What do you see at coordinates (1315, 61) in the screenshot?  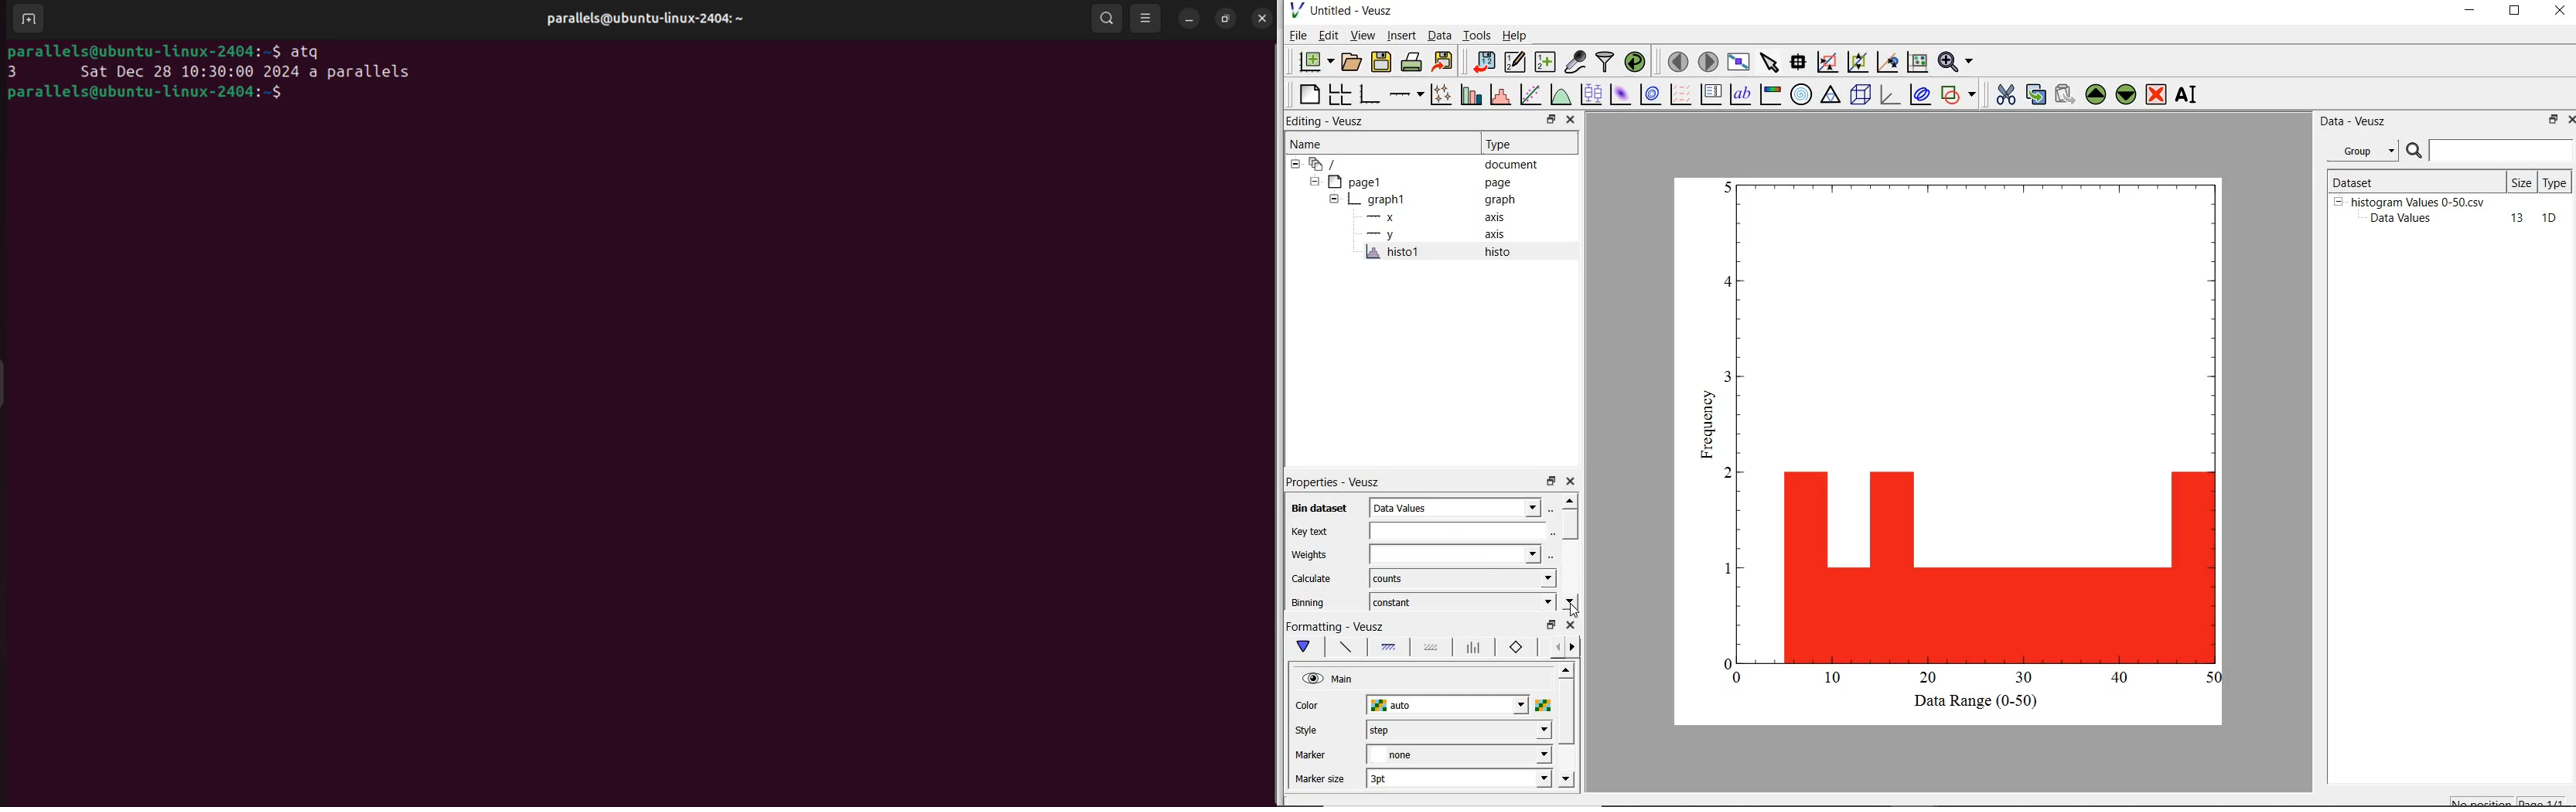 I see `new document` at bounding box center [1315, 61].